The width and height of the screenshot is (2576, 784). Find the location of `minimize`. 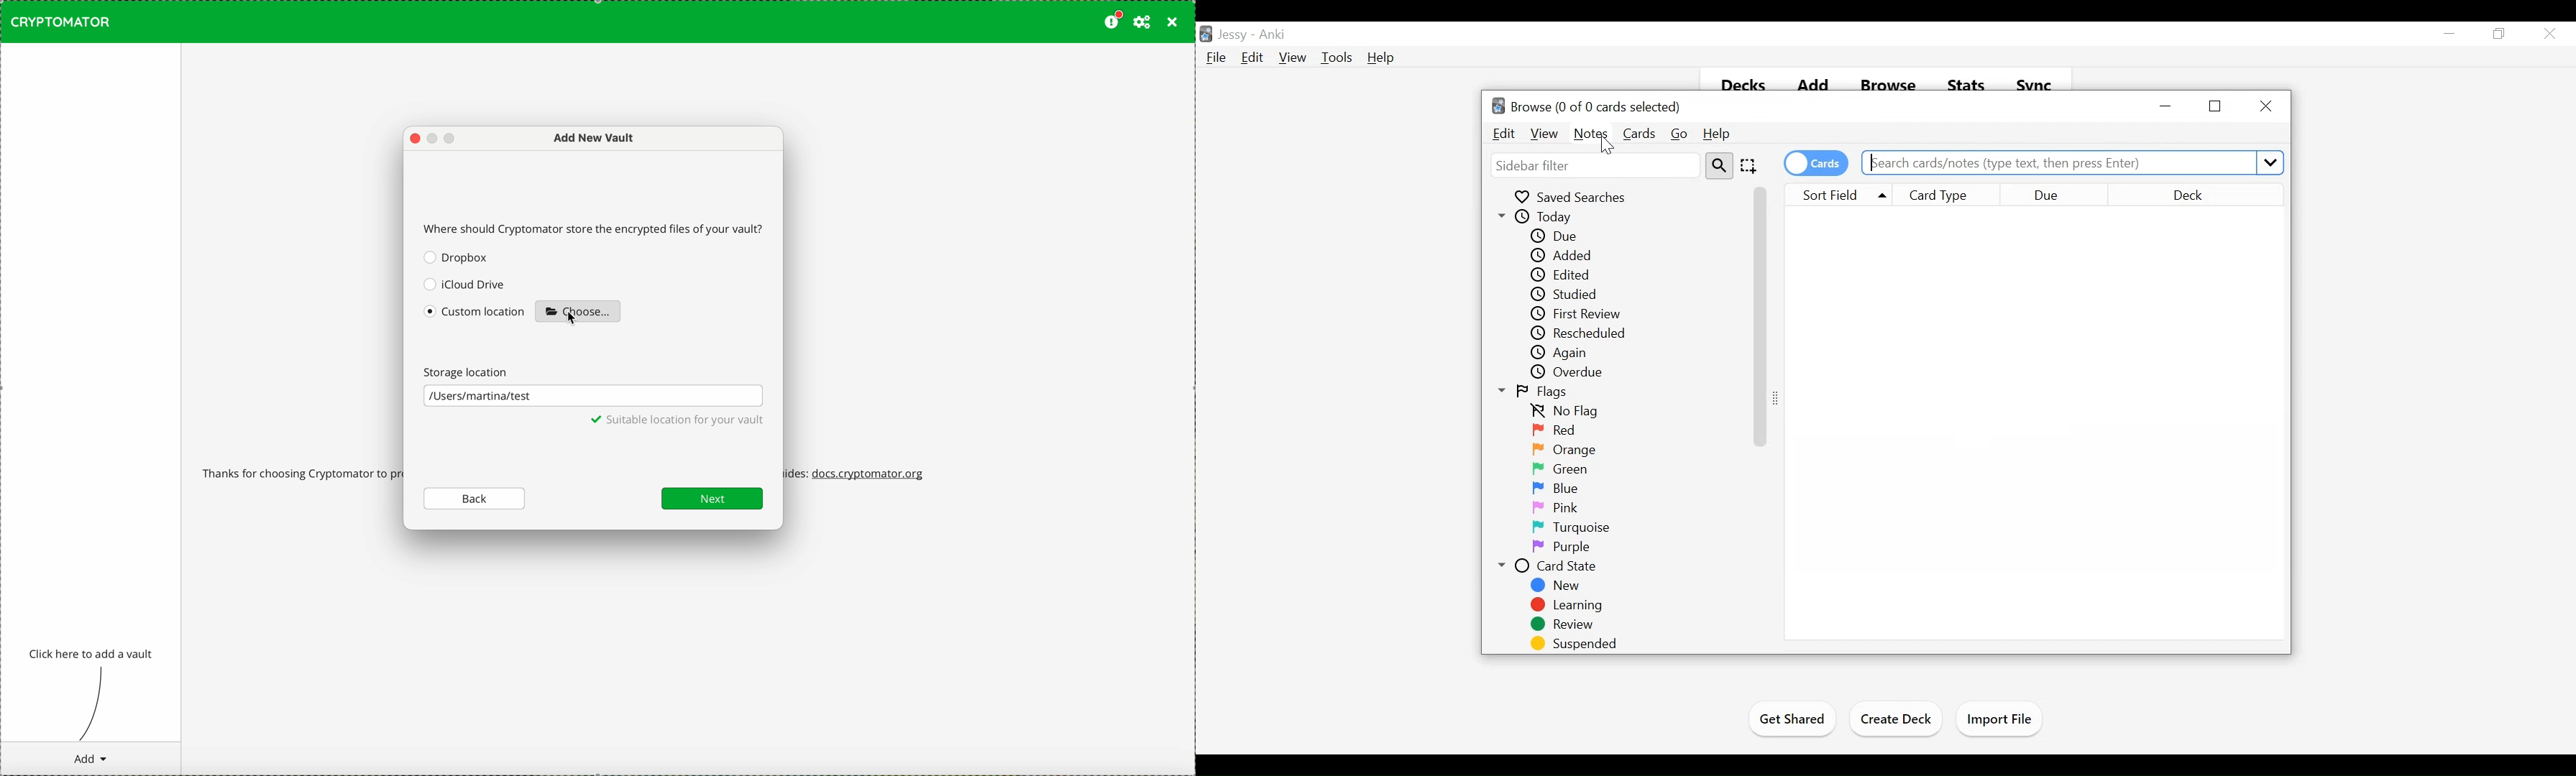

minimize is located at coordinates (2449, 33).